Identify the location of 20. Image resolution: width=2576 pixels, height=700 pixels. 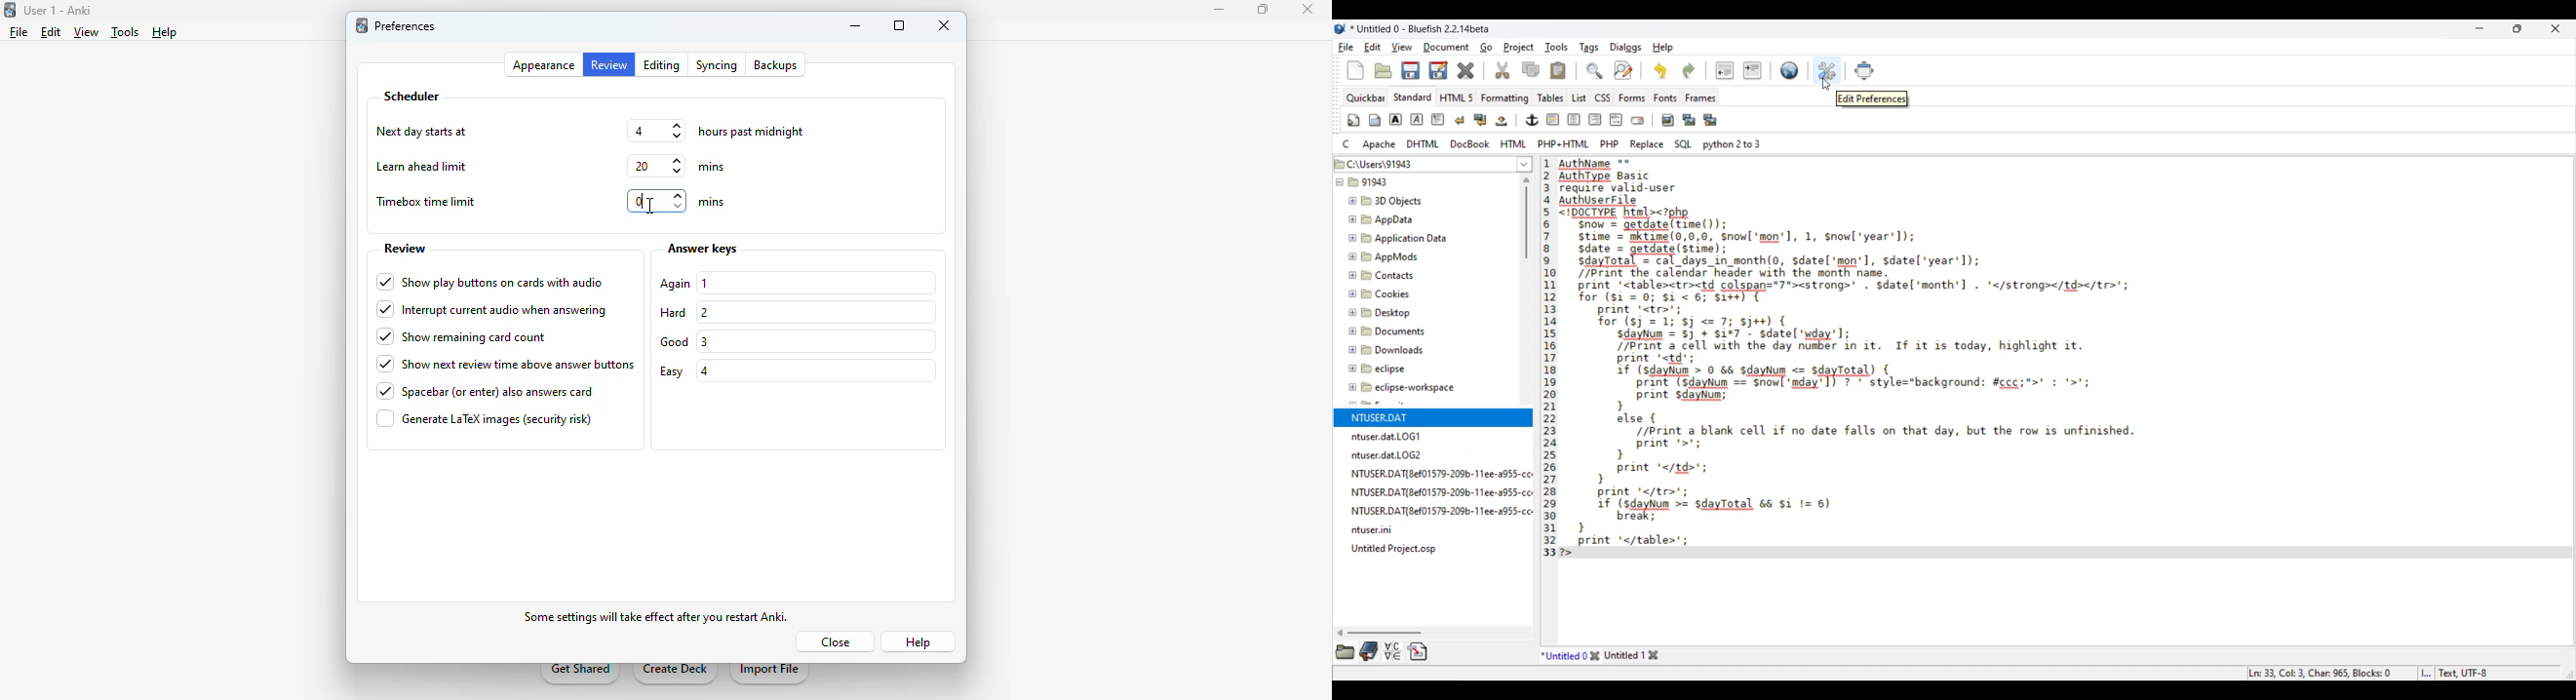
(658, 166).